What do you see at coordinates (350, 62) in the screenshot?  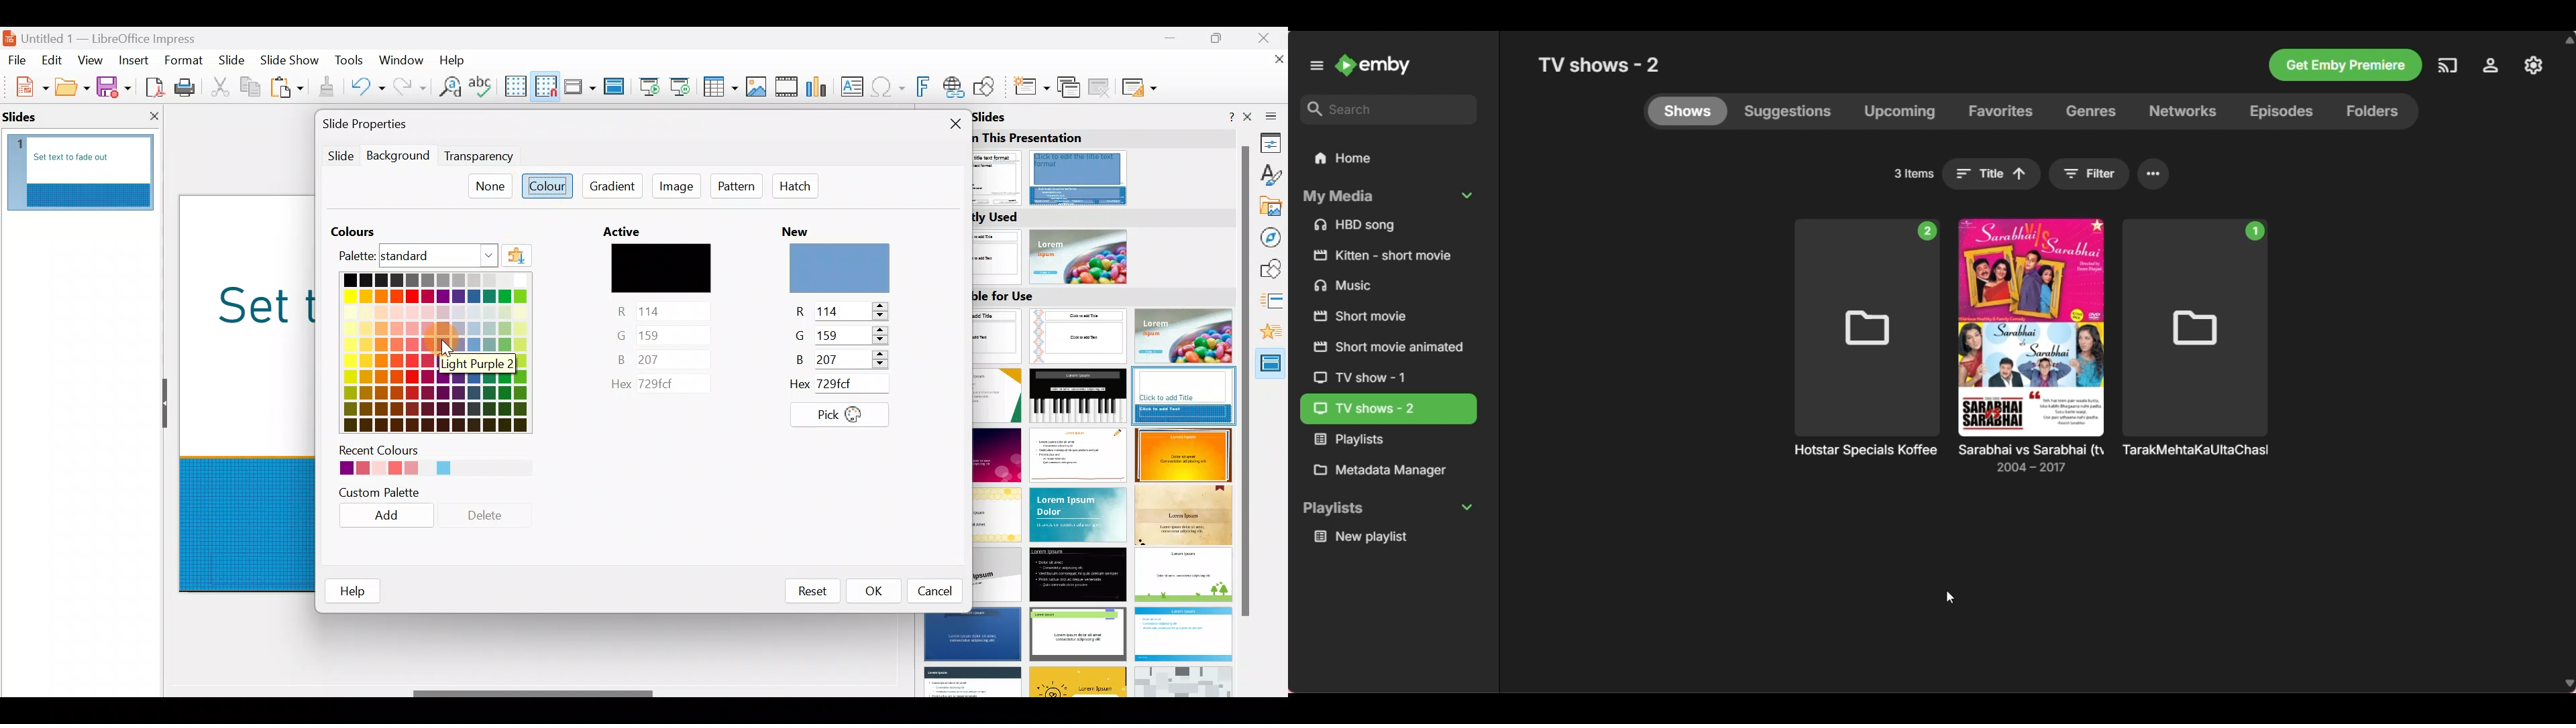 I see `Tools` at bounding box center [350, 62].